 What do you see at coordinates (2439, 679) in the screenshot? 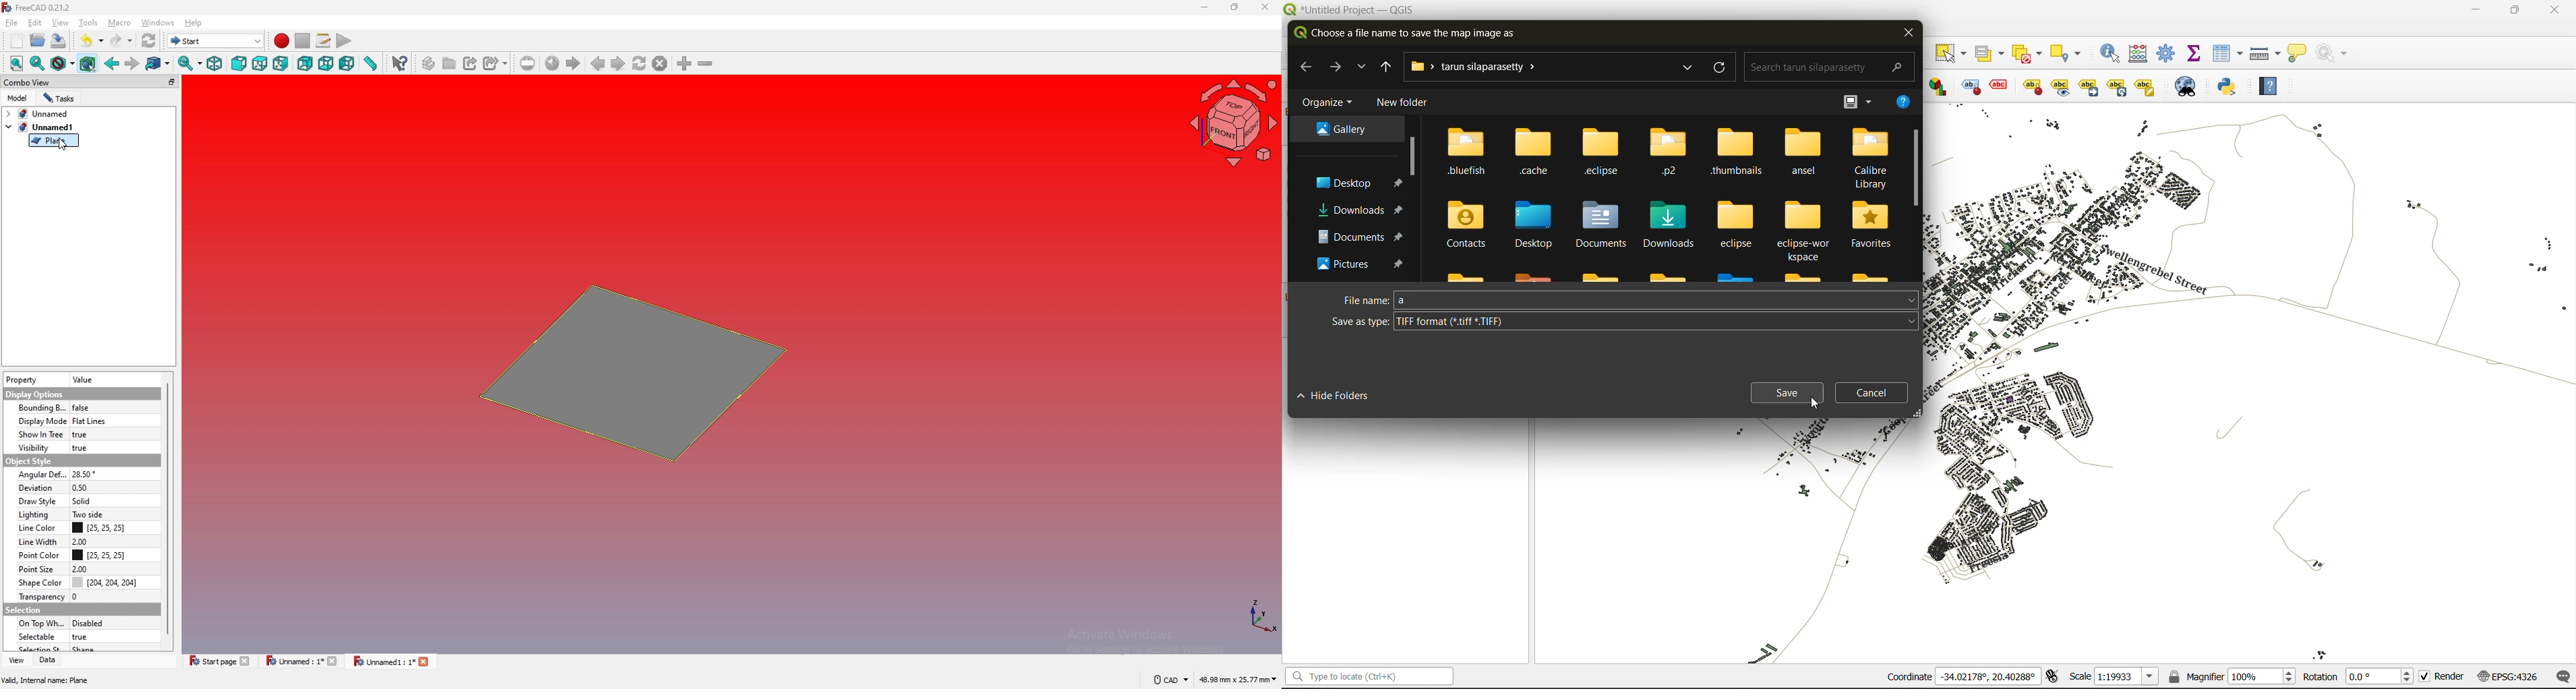
I see `render` at bounding box center [2439, 679].